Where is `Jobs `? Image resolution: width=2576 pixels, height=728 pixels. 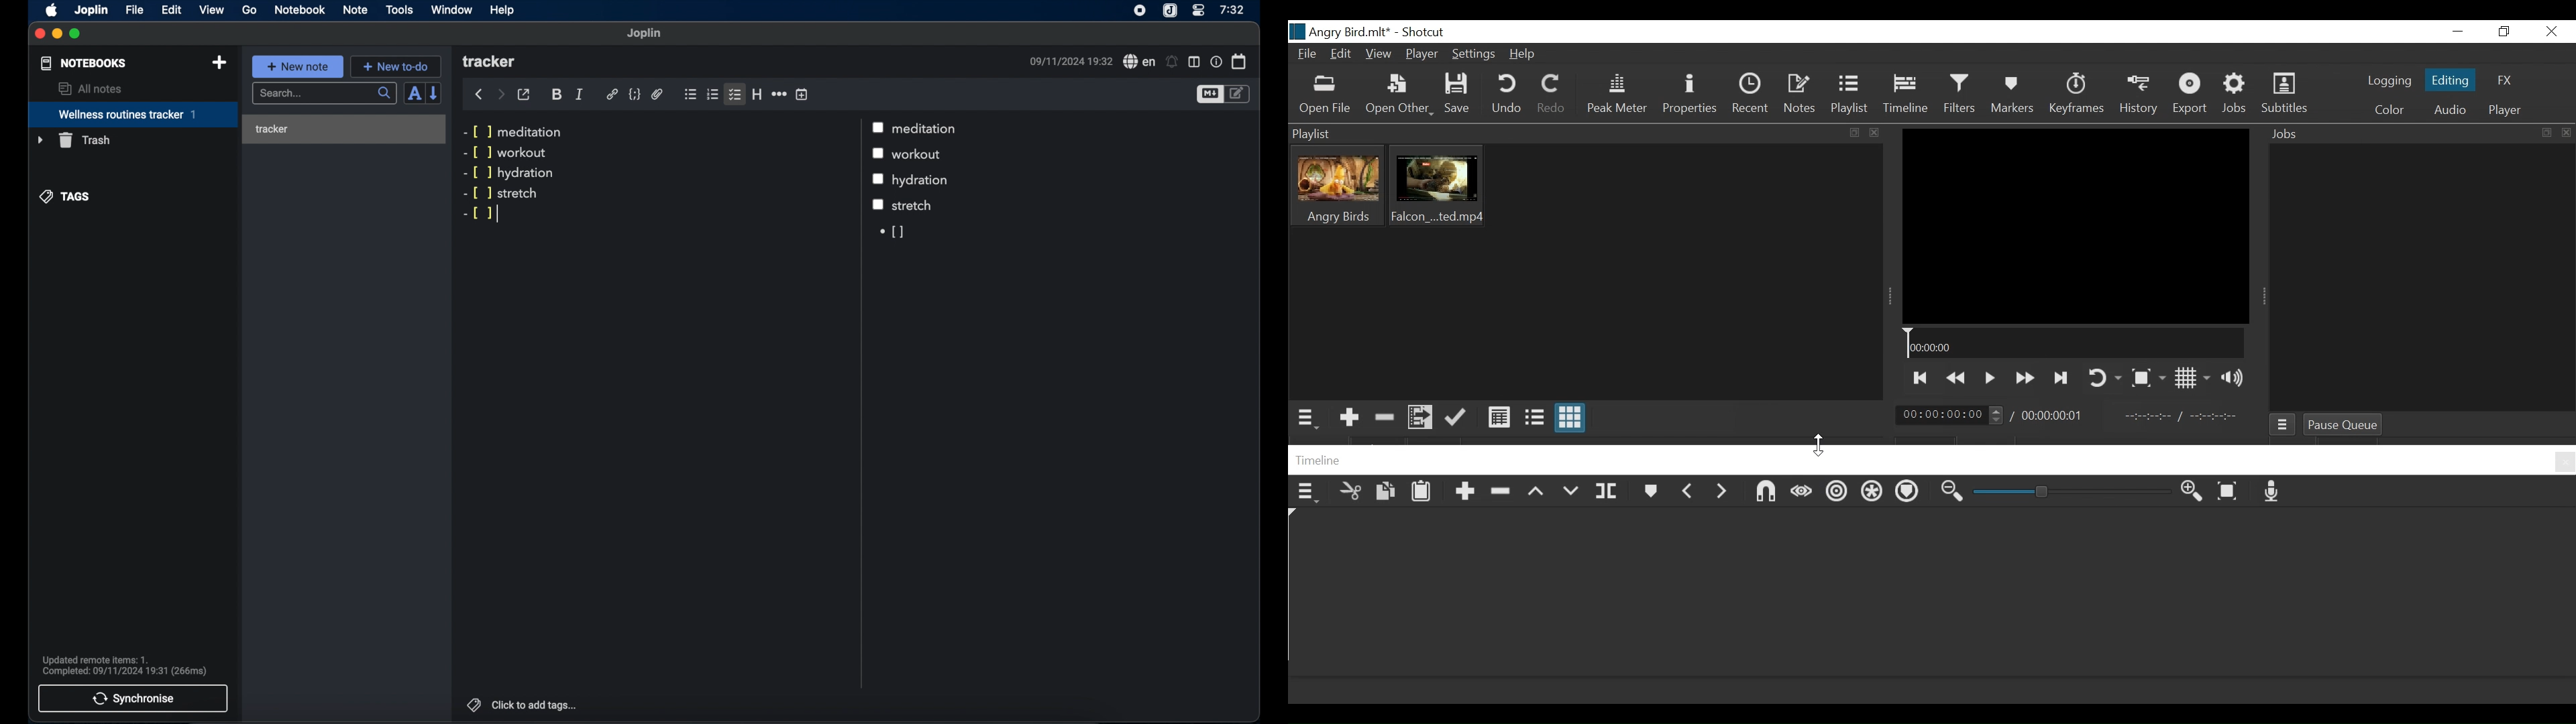
Jobs  is located at coordinates (2282, 424).